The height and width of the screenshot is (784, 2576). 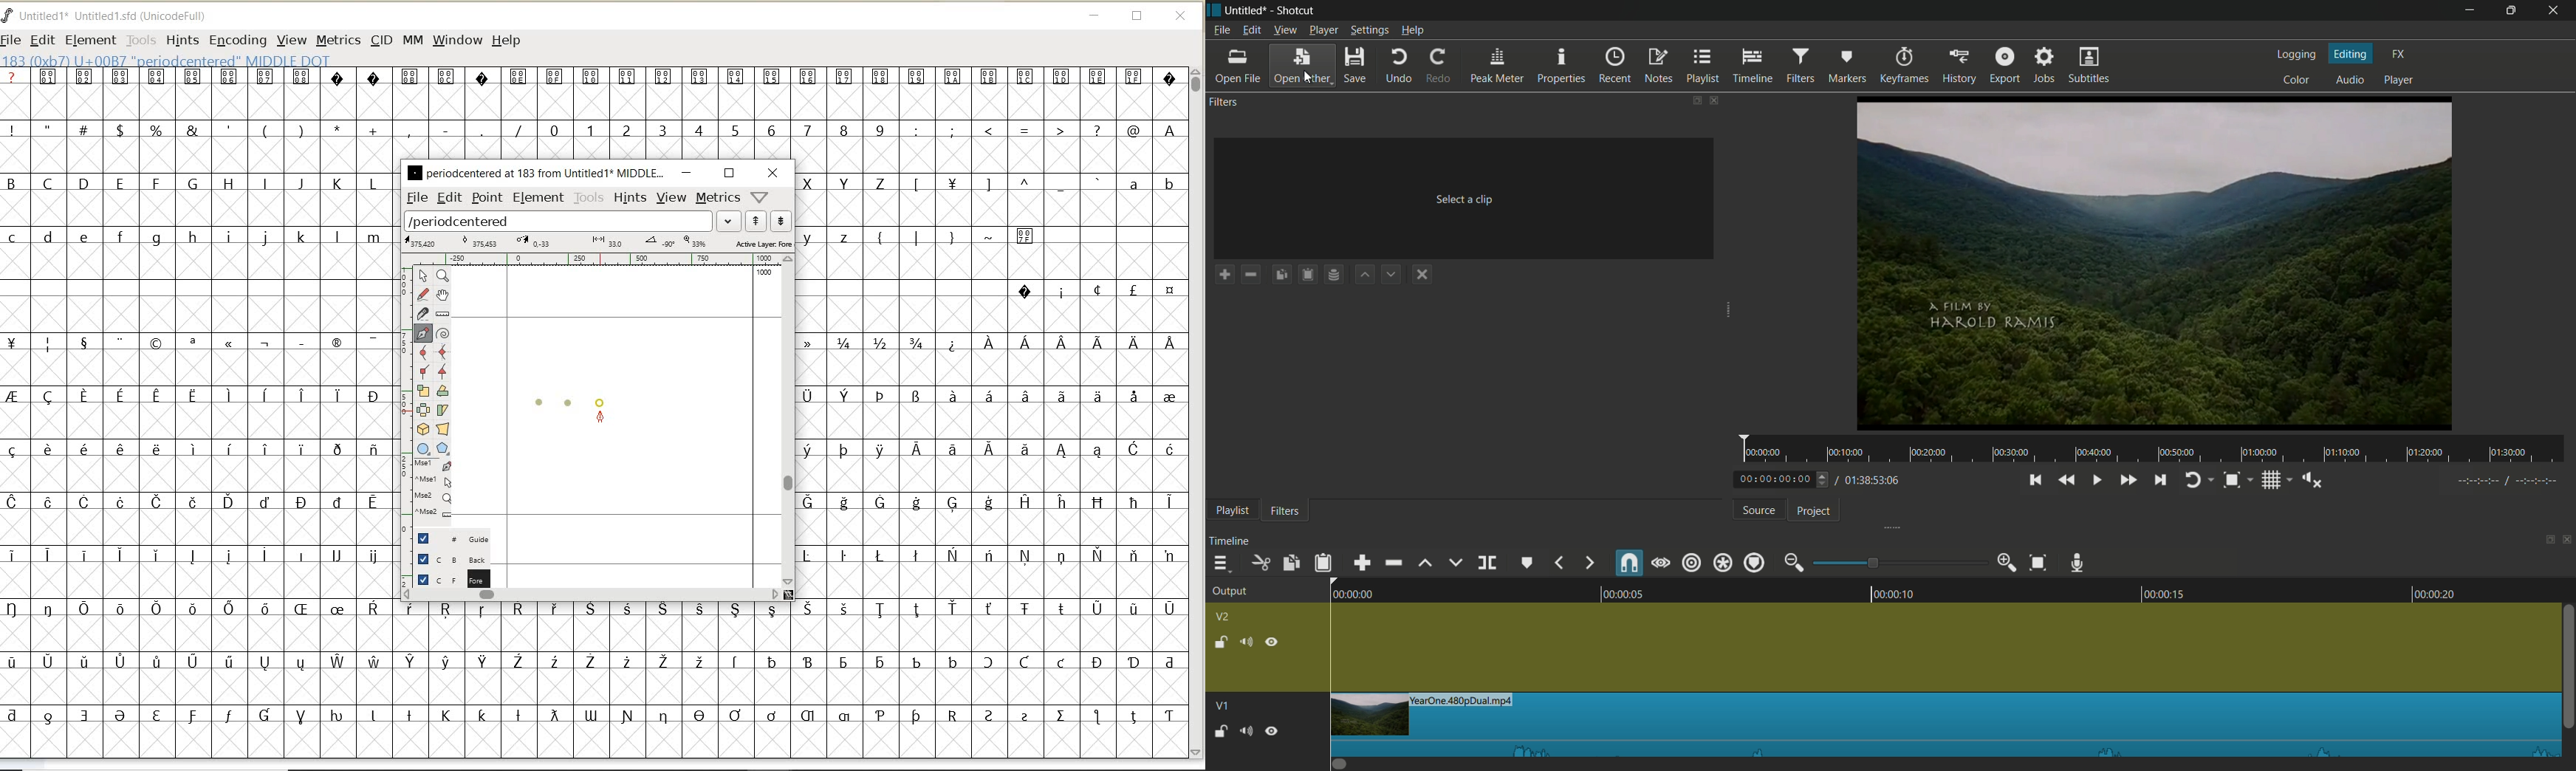 I want to click on special characters, so click(x=787, y=668).